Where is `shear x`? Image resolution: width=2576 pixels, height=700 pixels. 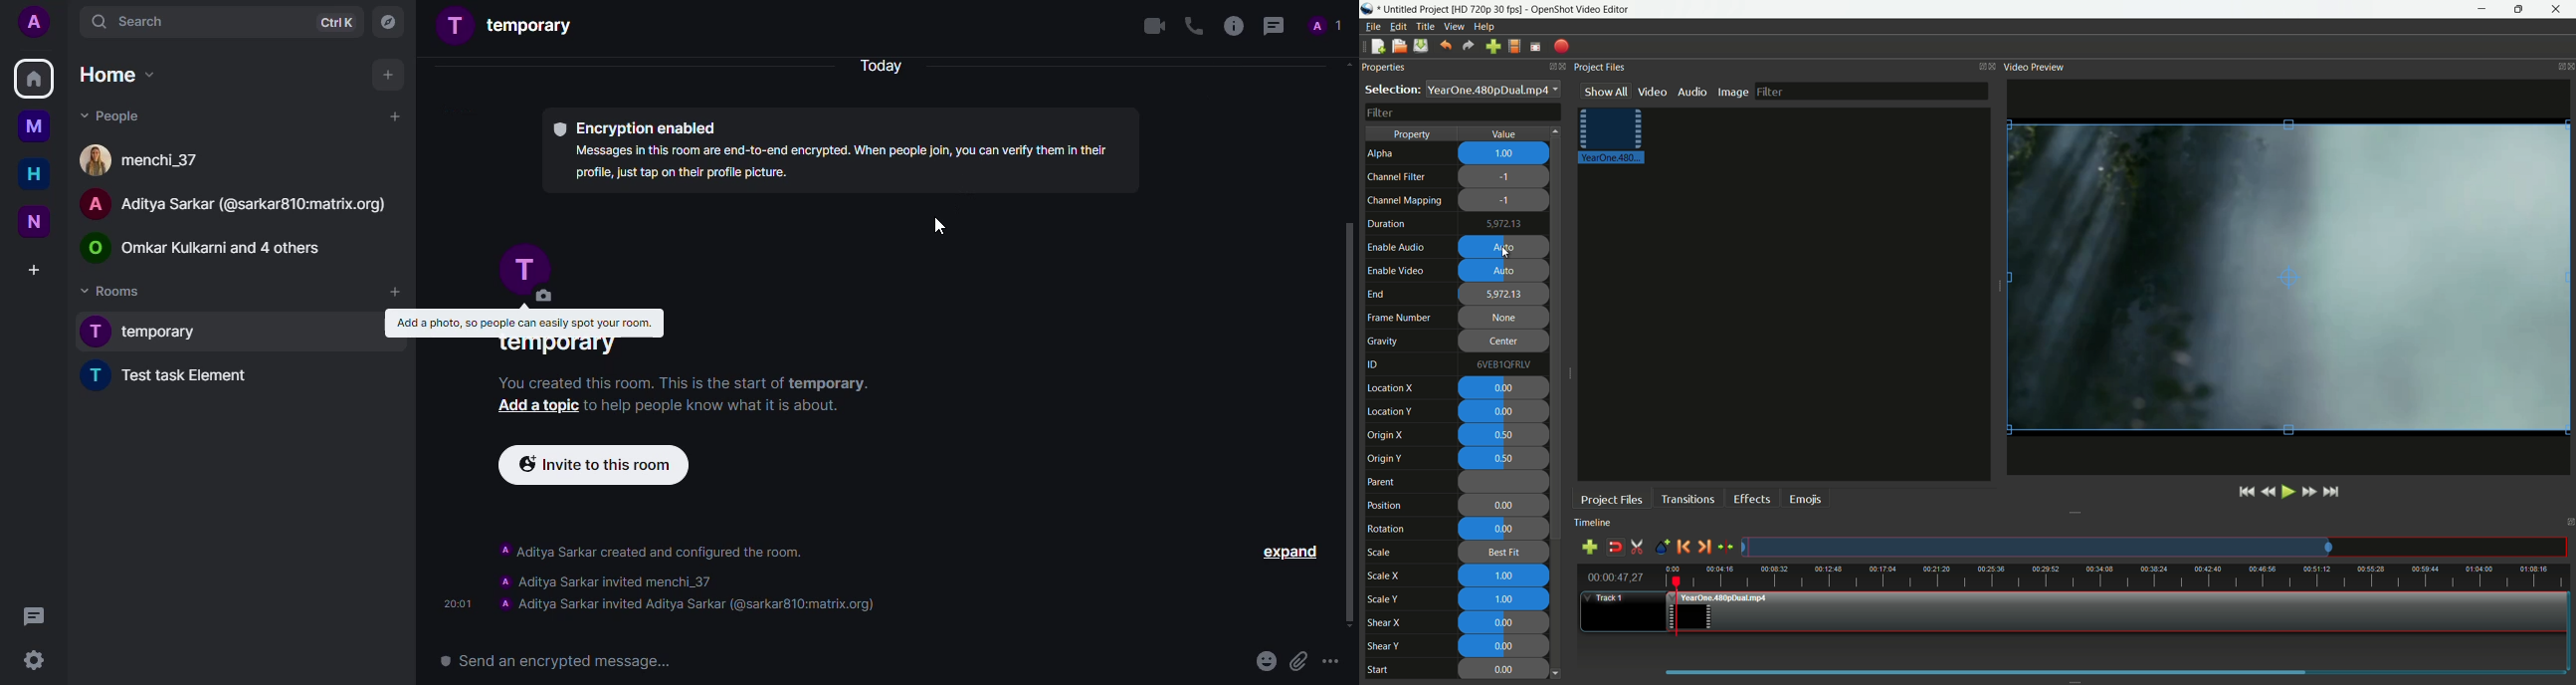 shear x is located at coordinates (1385, 623).